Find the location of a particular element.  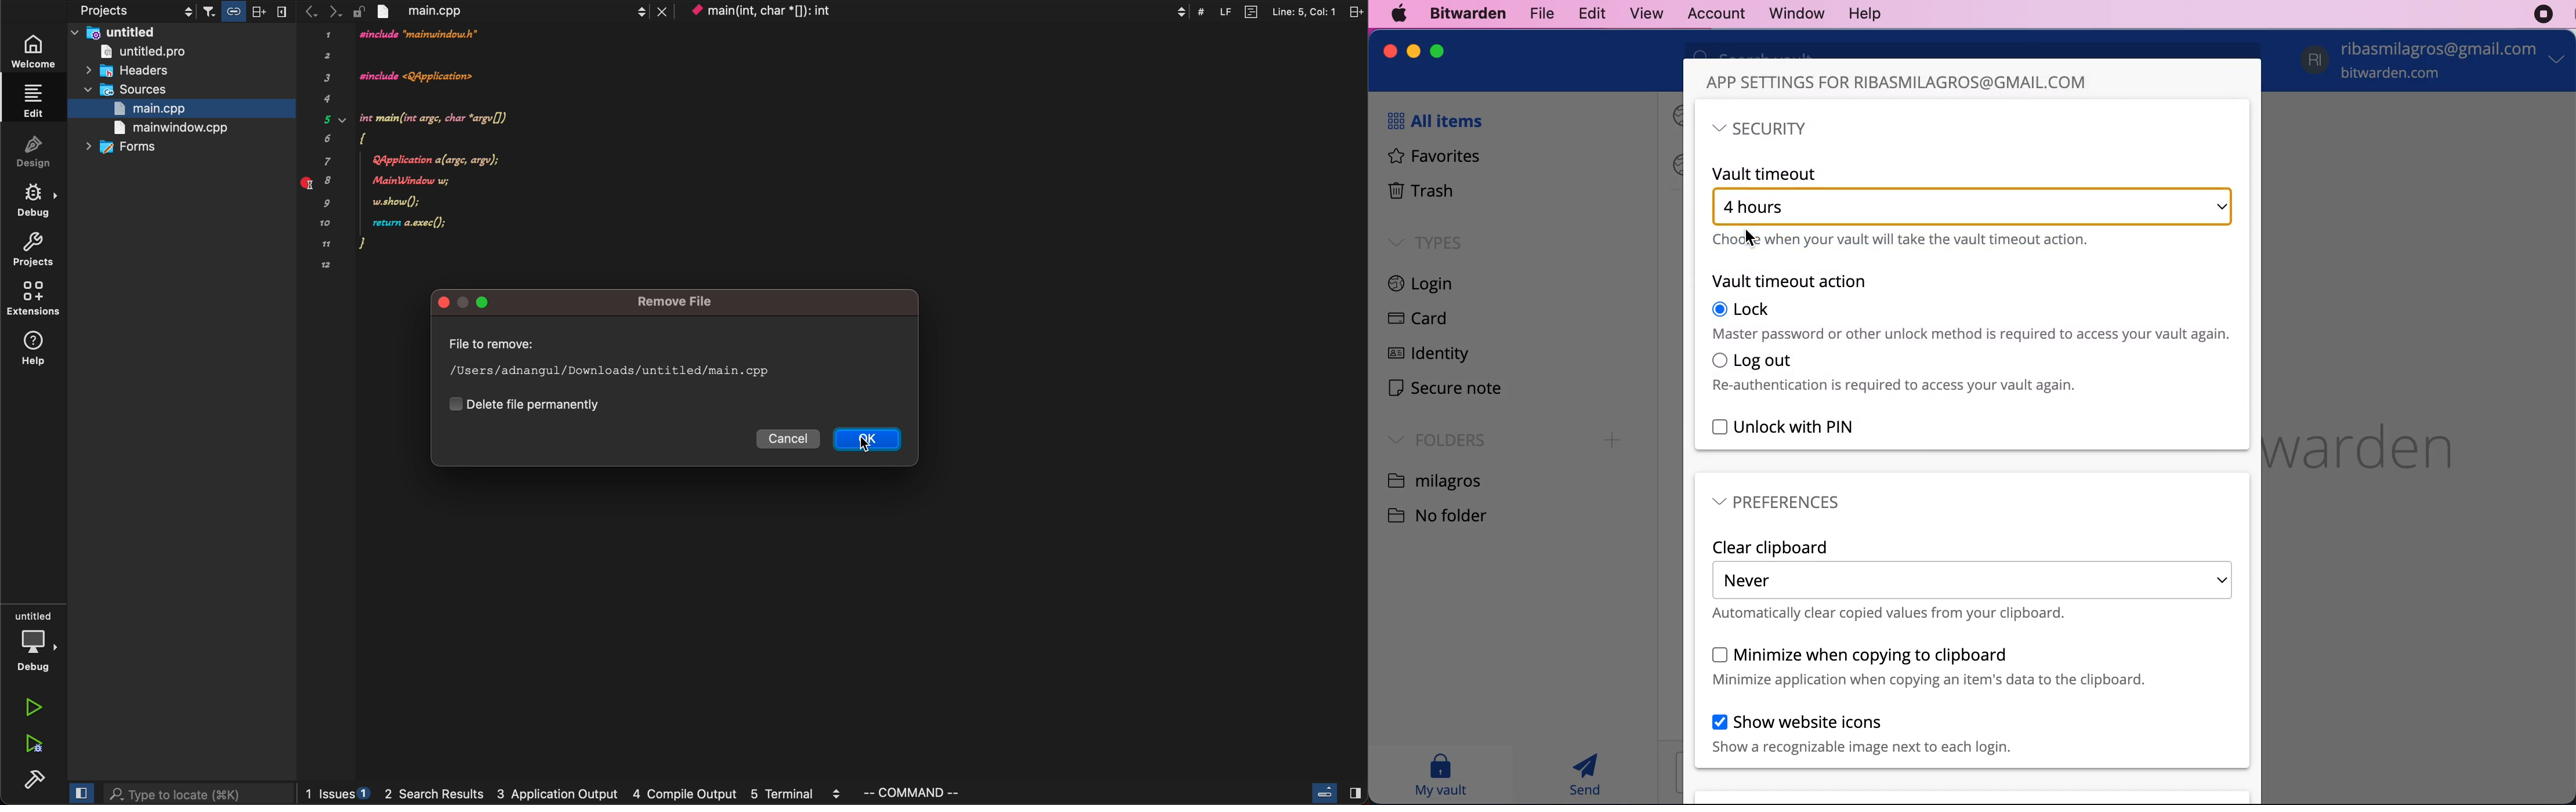

trash is located at coordinates (1419, 193).